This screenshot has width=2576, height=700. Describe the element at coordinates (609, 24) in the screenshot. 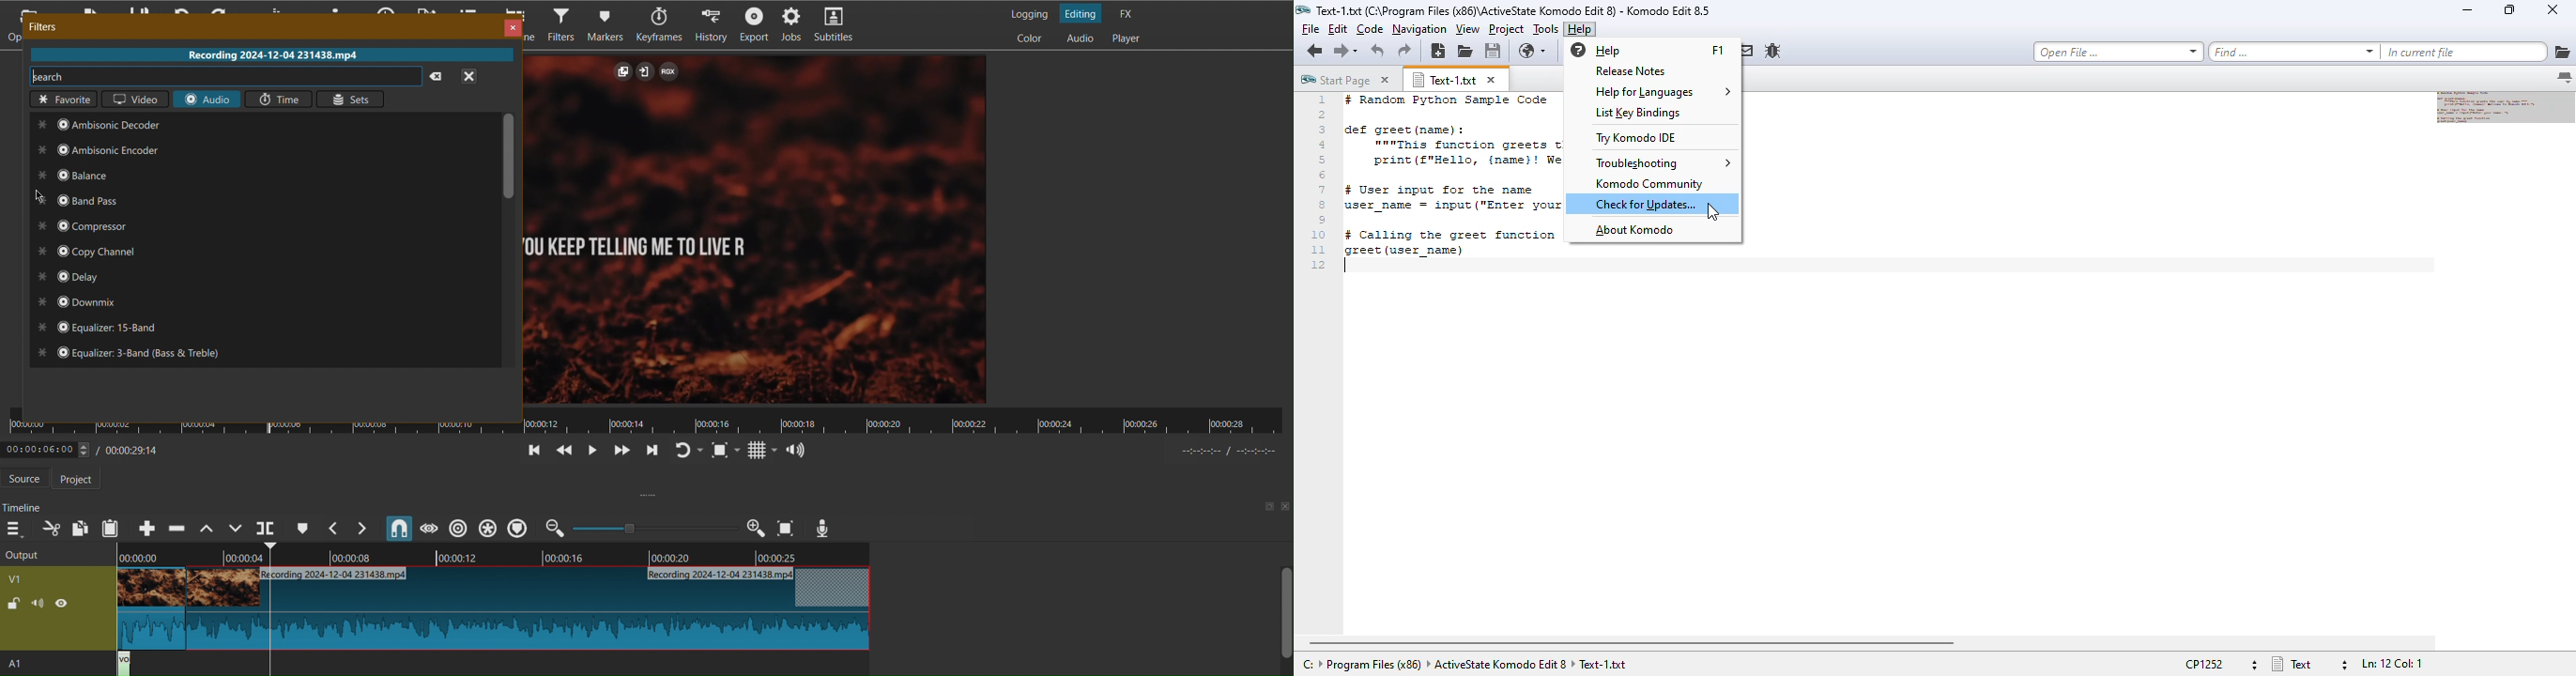

I see `Markers` at that location.